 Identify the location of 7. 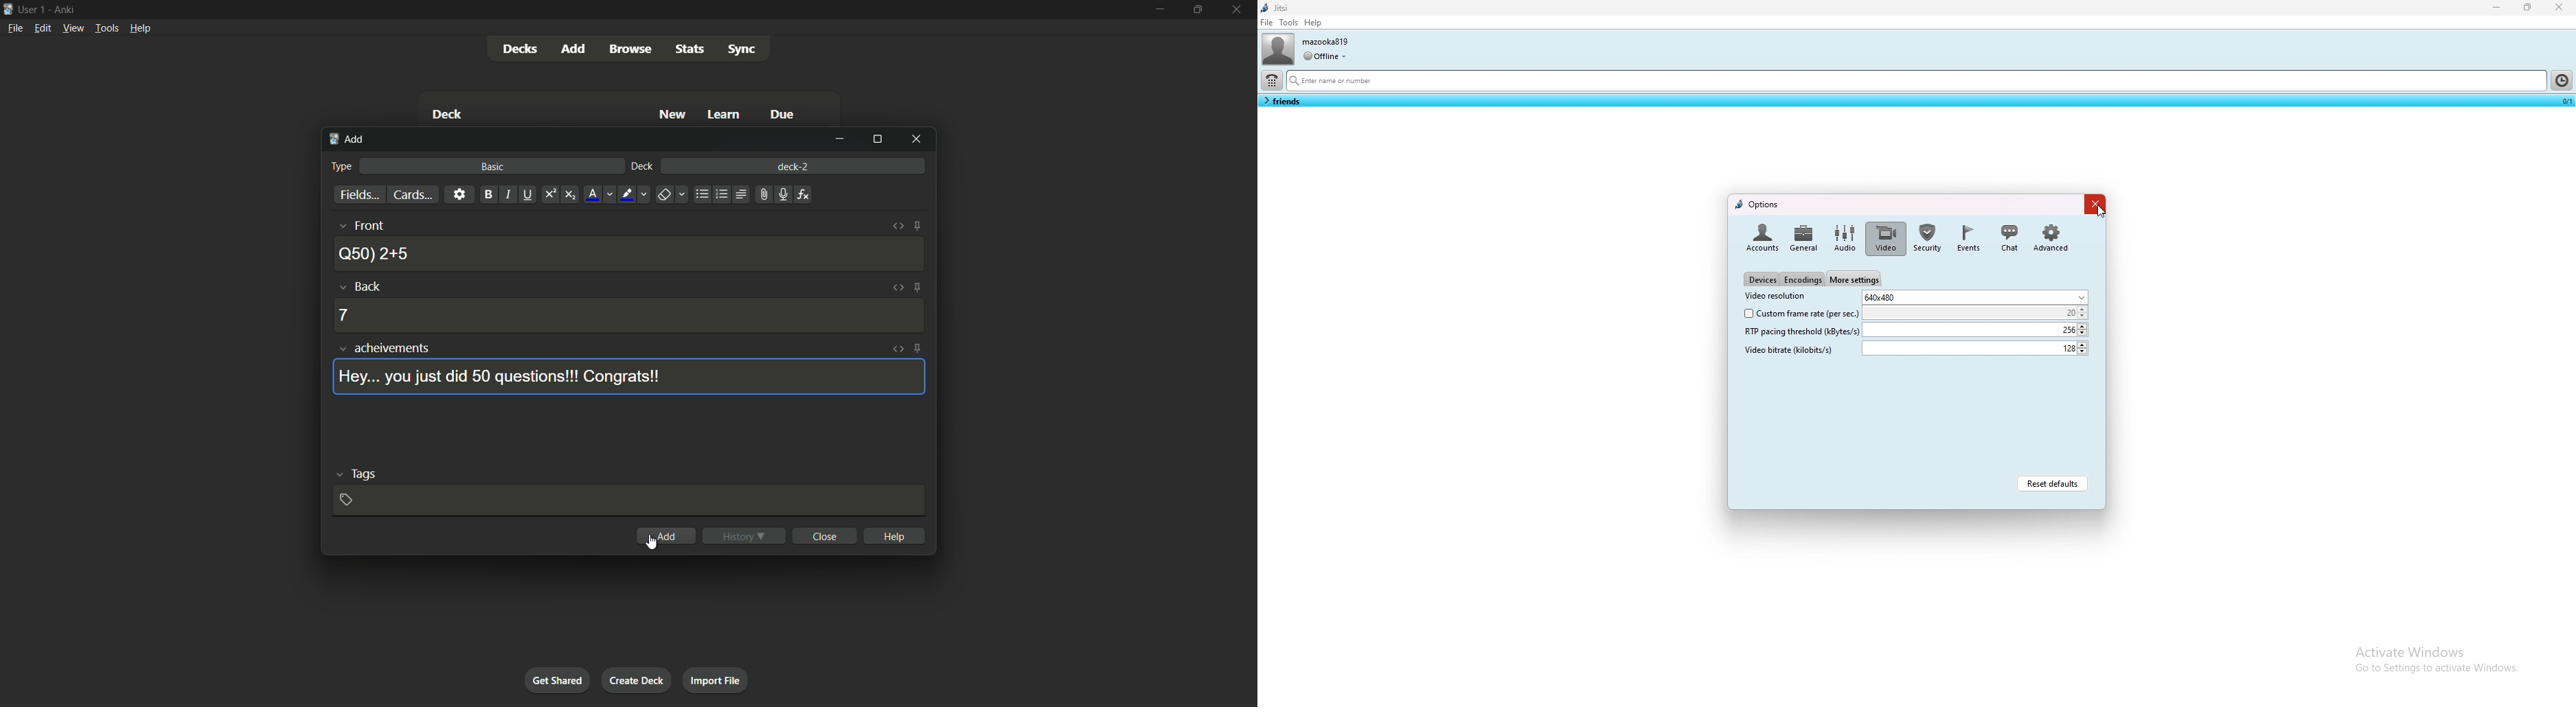
(346, 315).